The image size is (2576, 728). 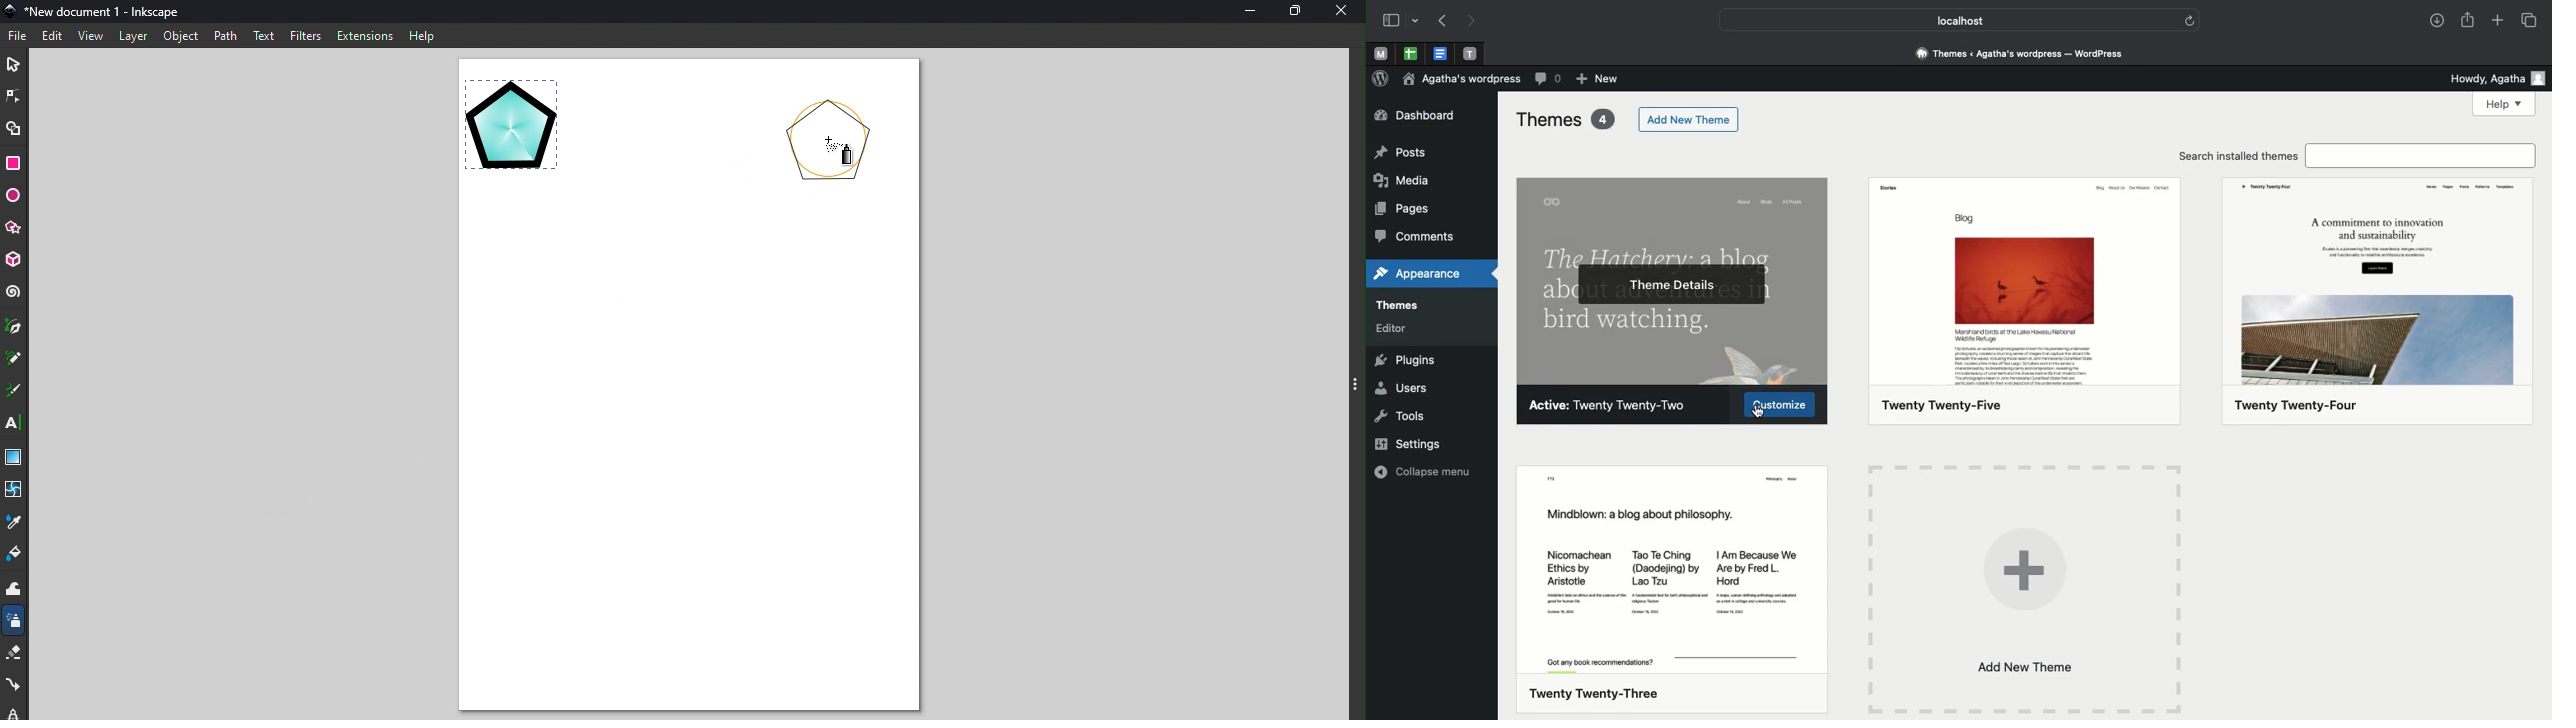 I want to click on Pencil tool, so click(x=13, y=357).